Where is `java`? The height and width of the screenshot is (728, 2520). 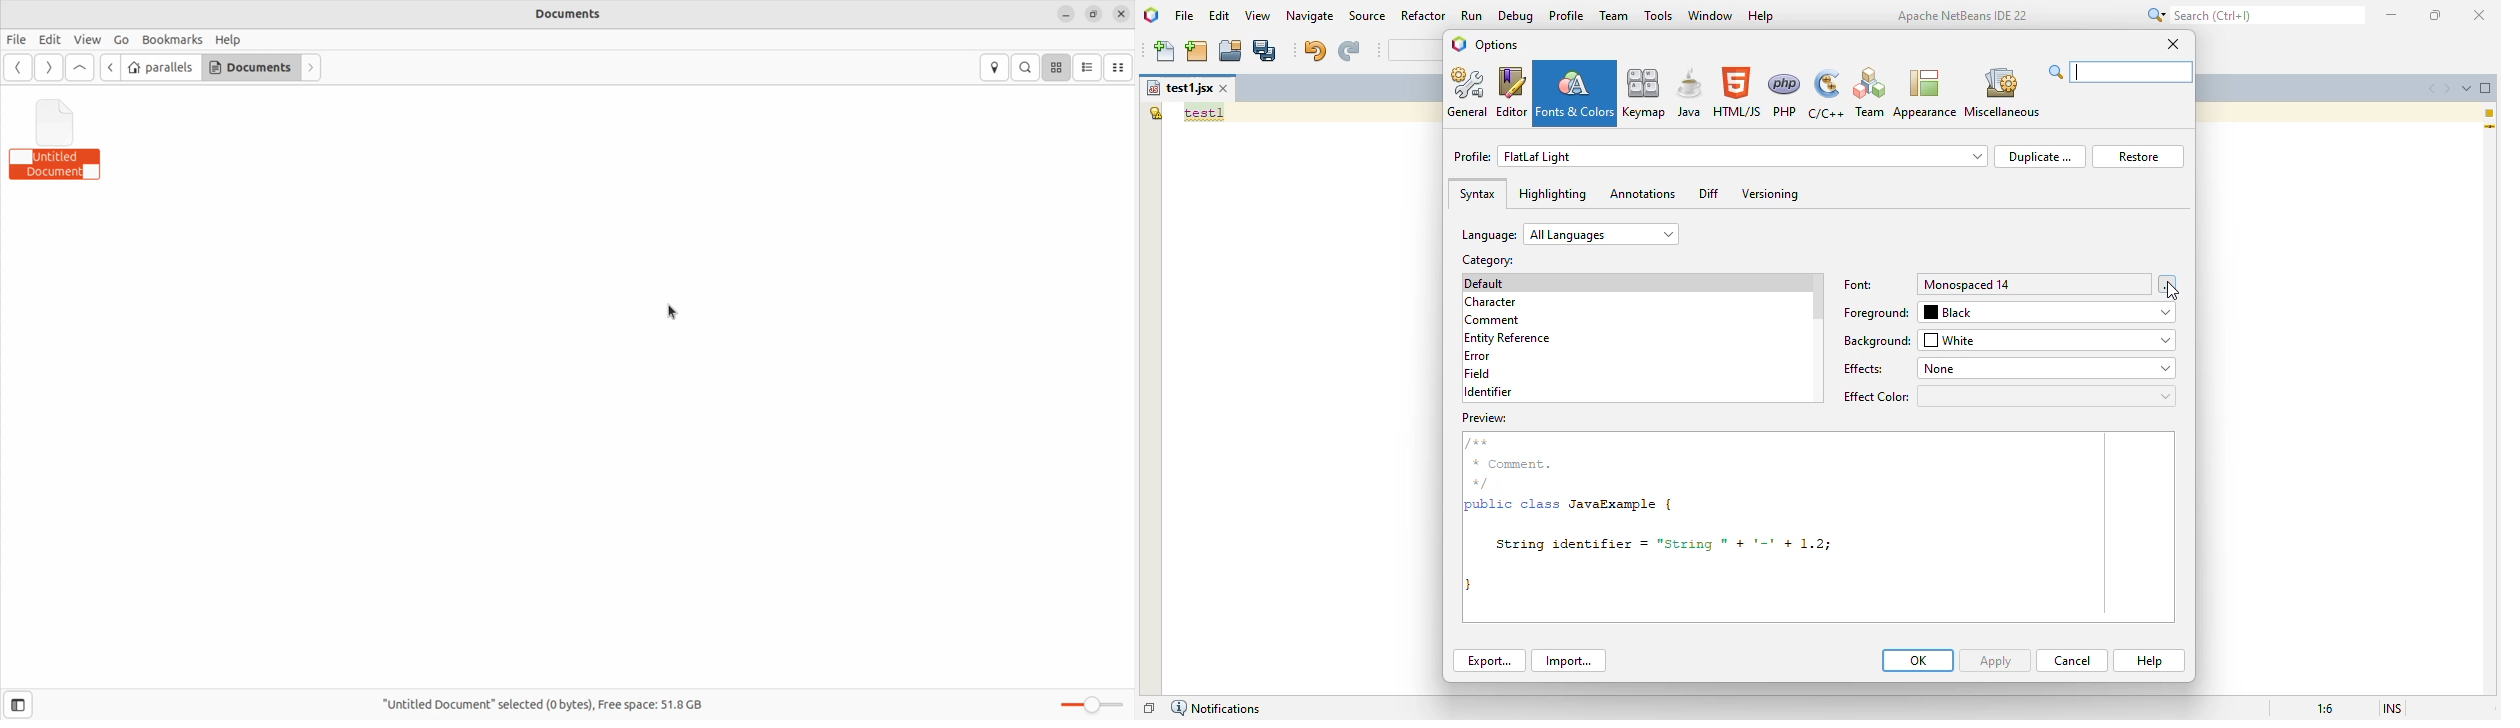
java is located at coordinates (1689, 93).